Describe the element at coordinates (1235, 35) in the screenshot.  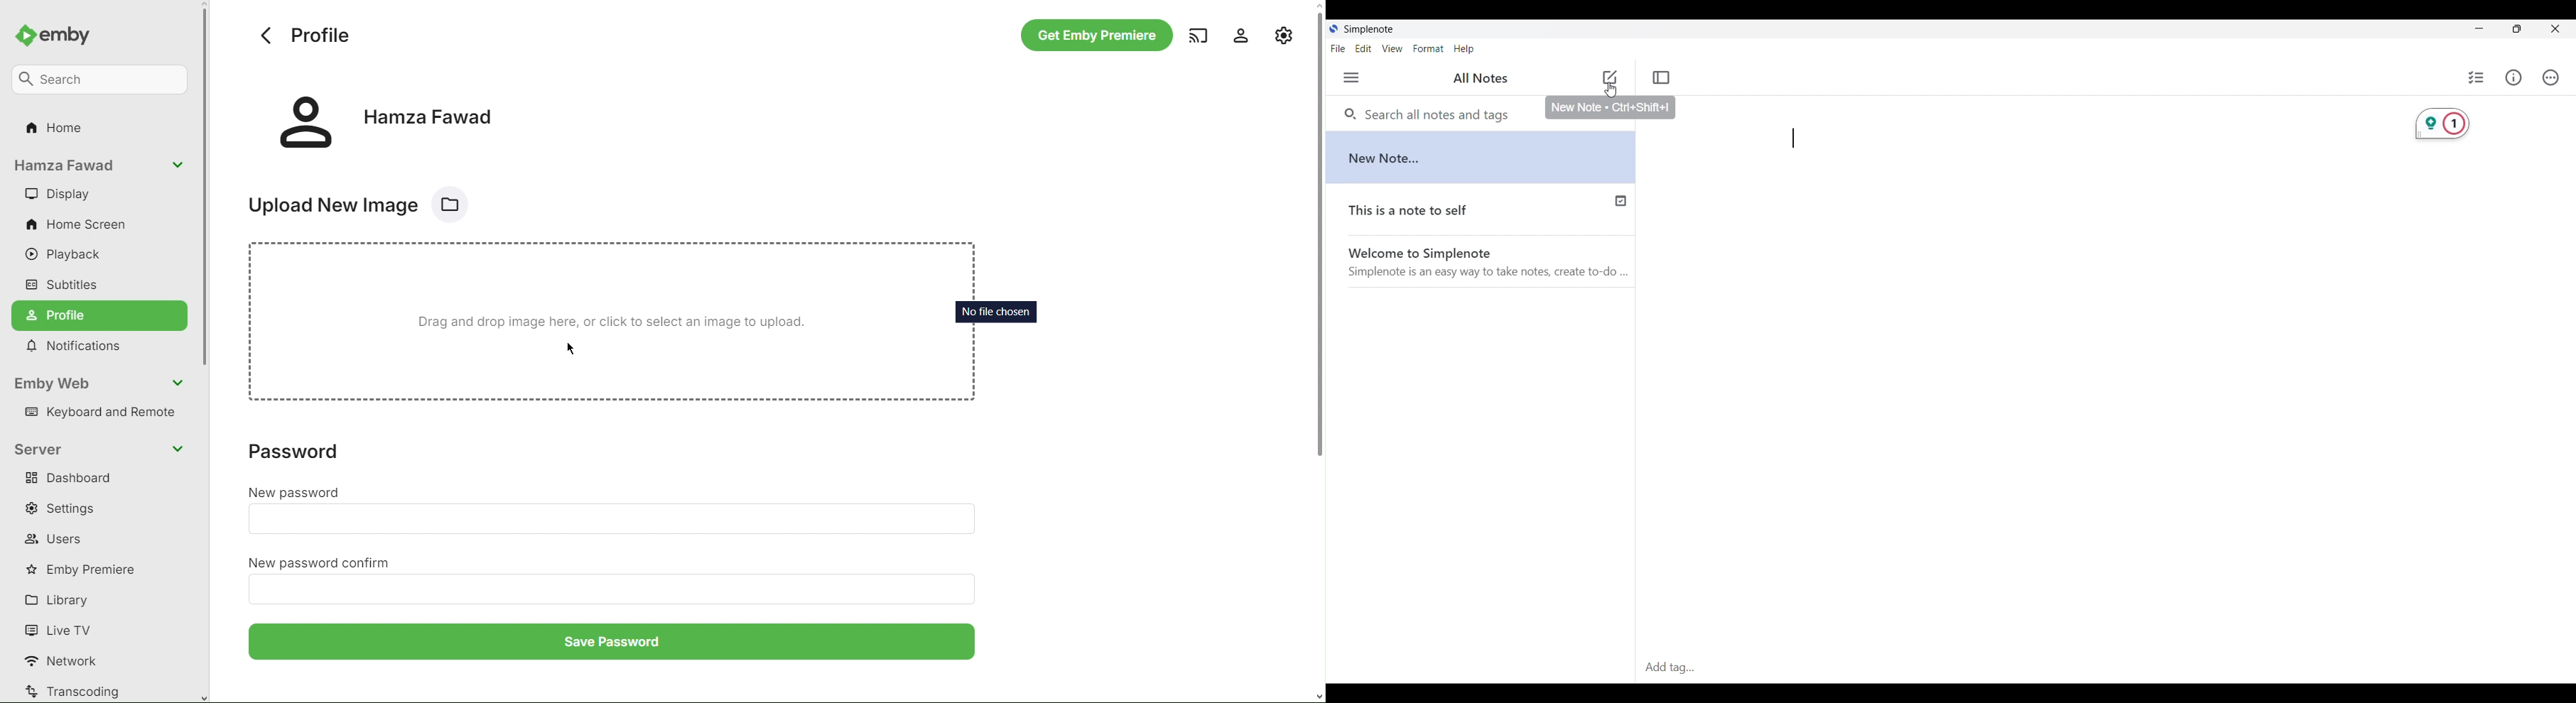
I see `Account` at that location.